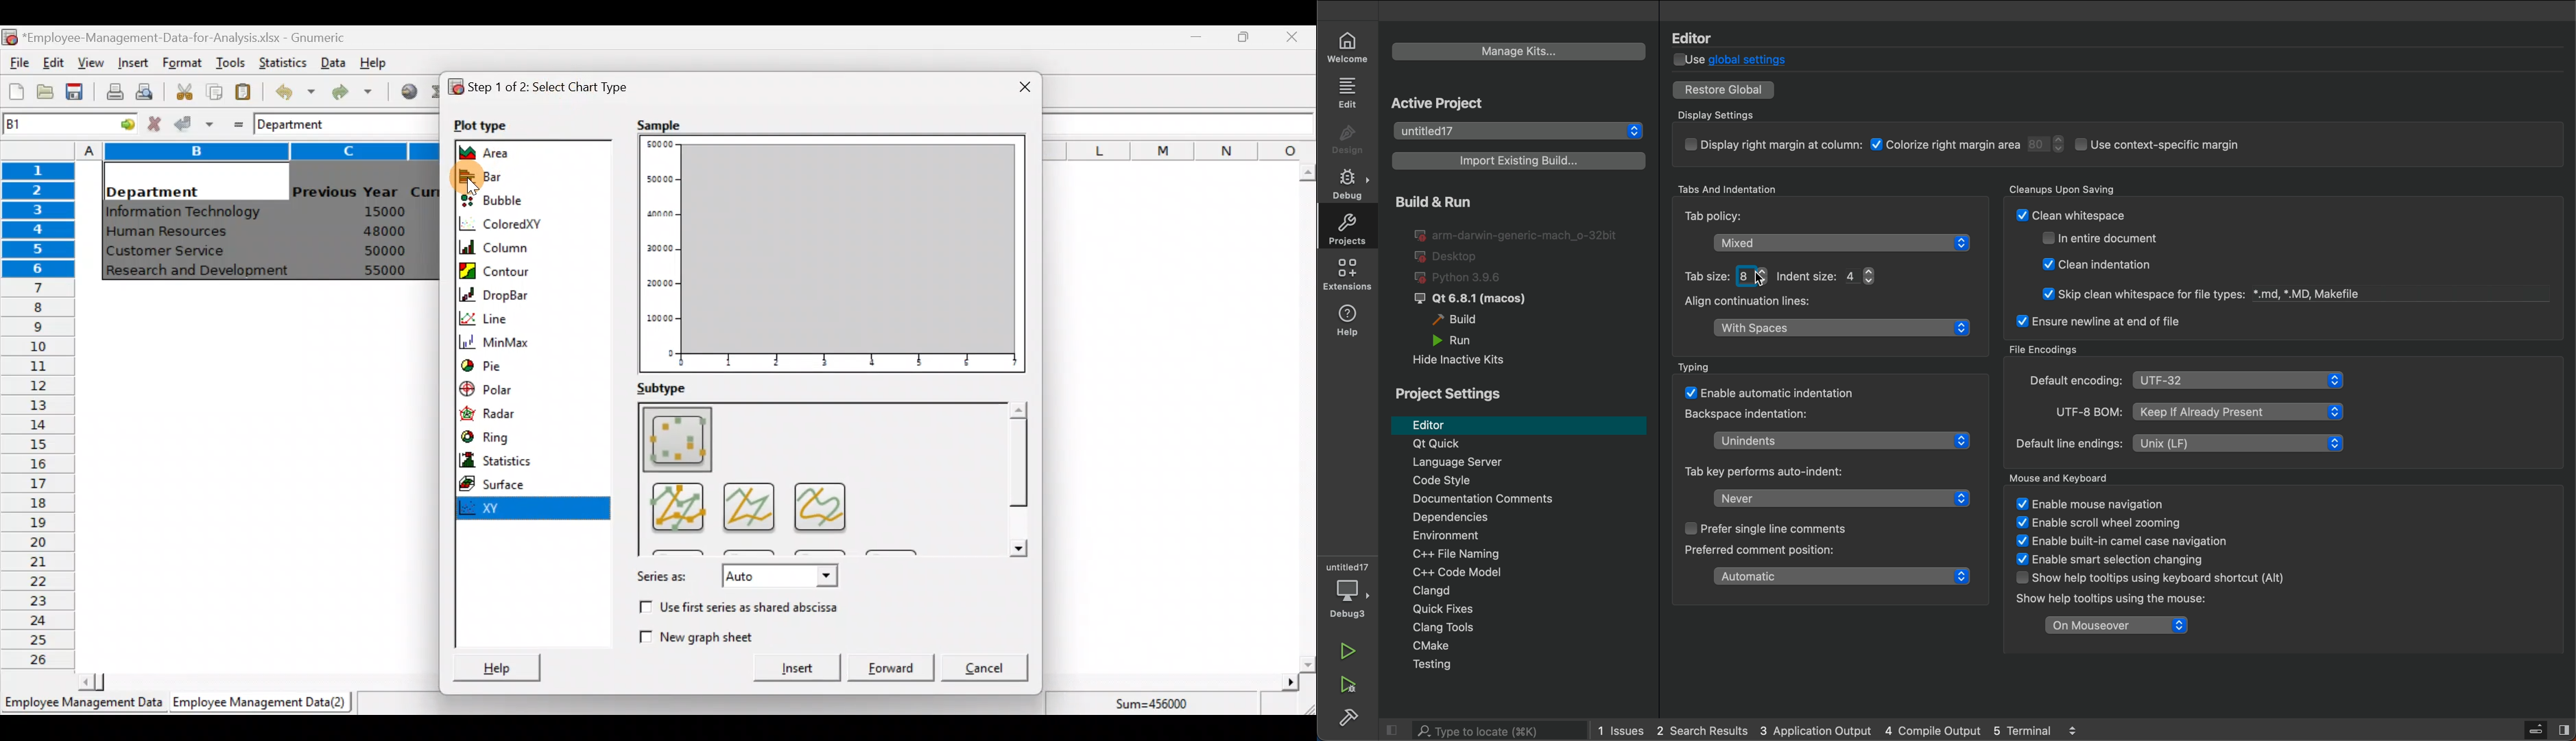 The image size is (2576, 756). I want to click on welcome, so click(1350, 48).